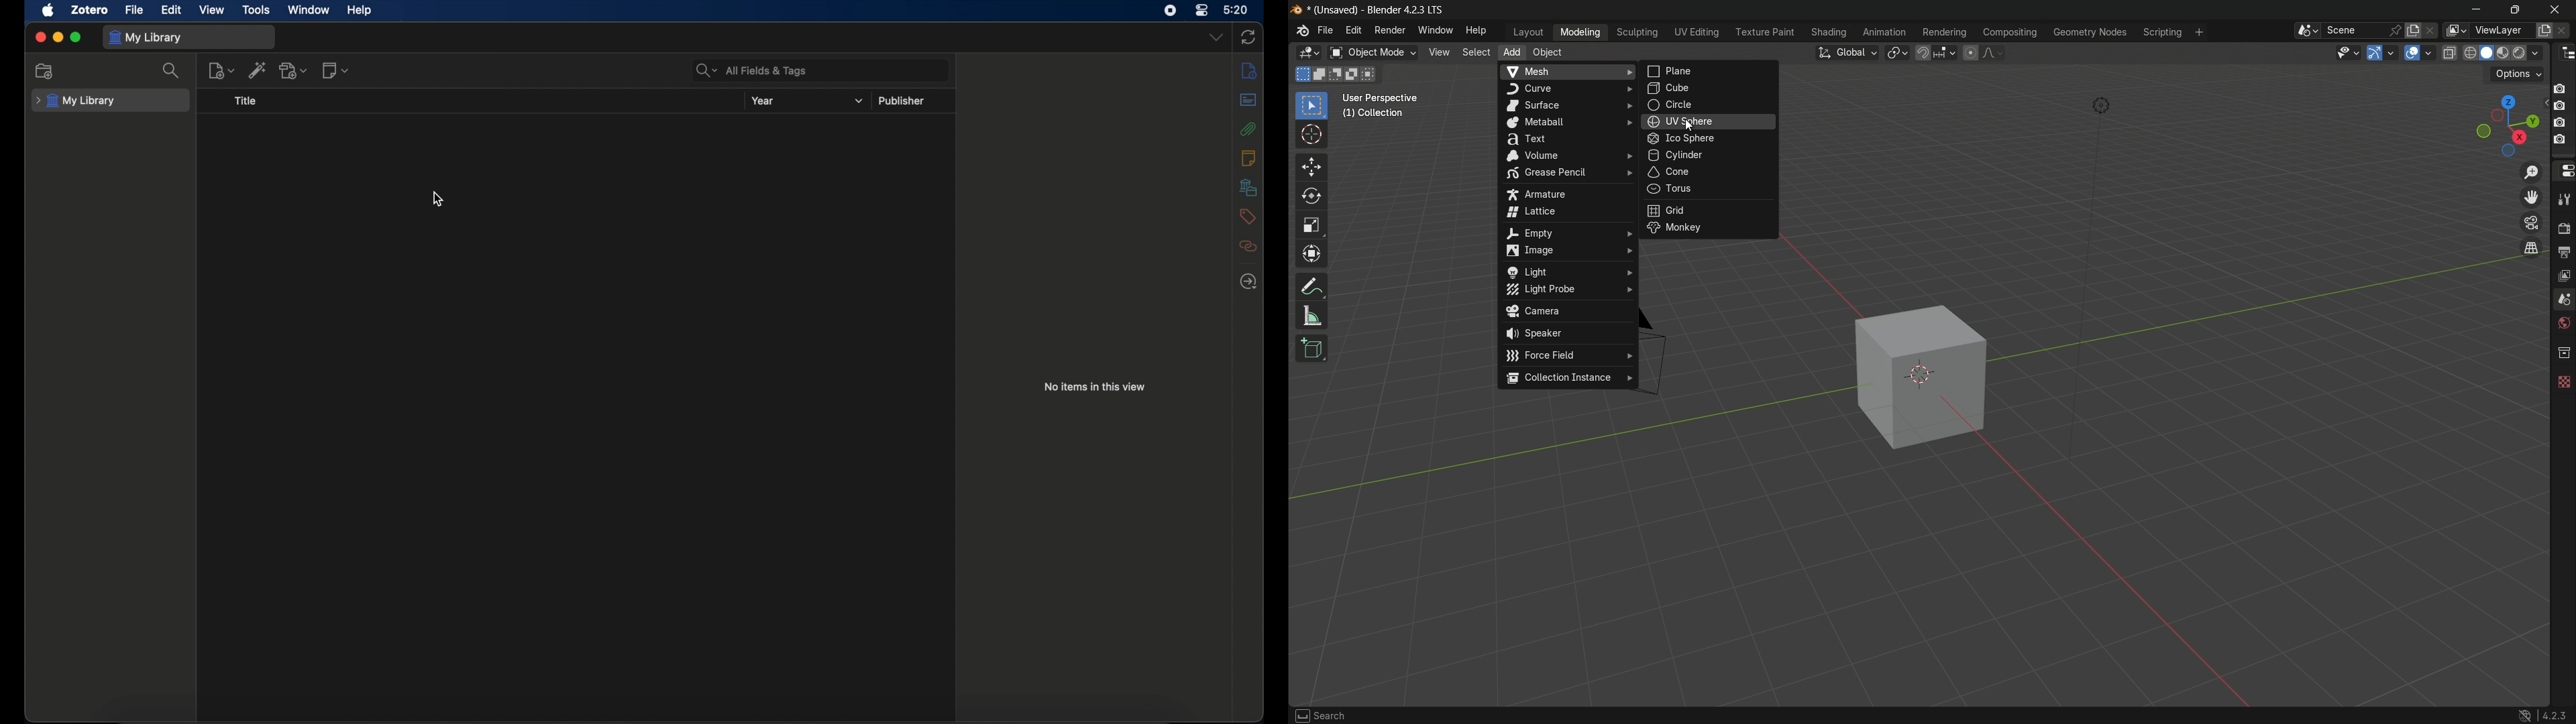 The image size is (2576, 728). Describe the element at coordinates (1712, 230) in the screenshot. I see `monkey` at that location.